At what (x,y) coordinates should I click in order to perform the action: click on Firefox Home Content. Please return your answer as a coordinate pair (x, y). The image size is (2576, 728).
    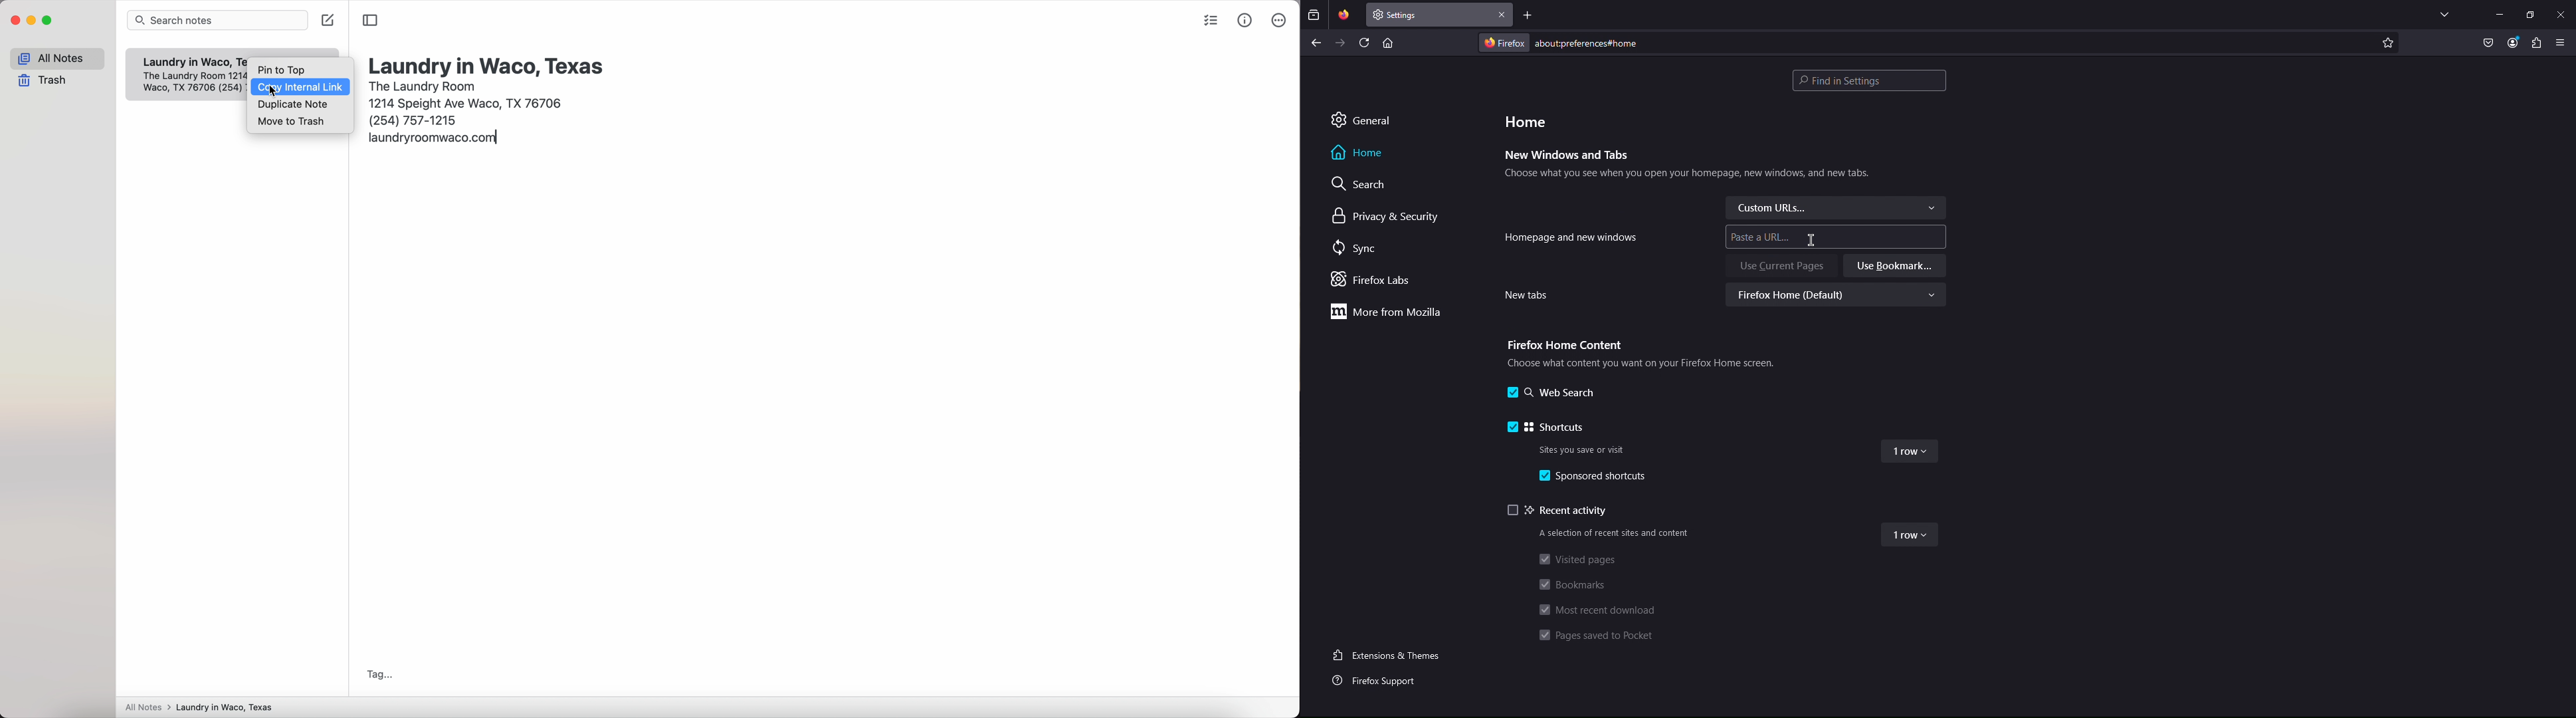
    Looking at the image, I should click on (1563, 344).